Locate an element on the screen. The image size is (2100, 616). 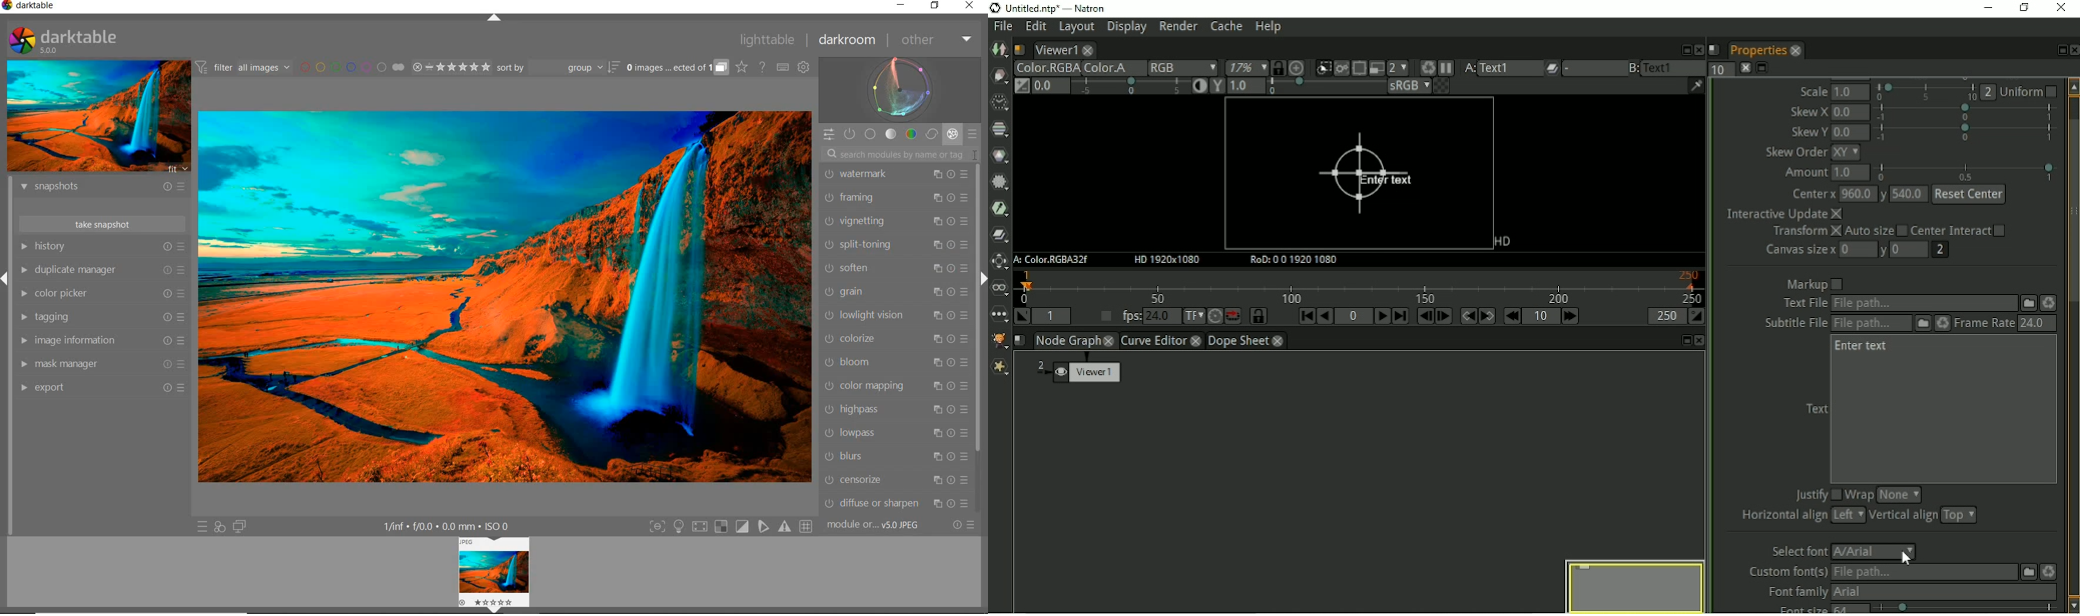
color mapping is located at coordinates (895, 385).